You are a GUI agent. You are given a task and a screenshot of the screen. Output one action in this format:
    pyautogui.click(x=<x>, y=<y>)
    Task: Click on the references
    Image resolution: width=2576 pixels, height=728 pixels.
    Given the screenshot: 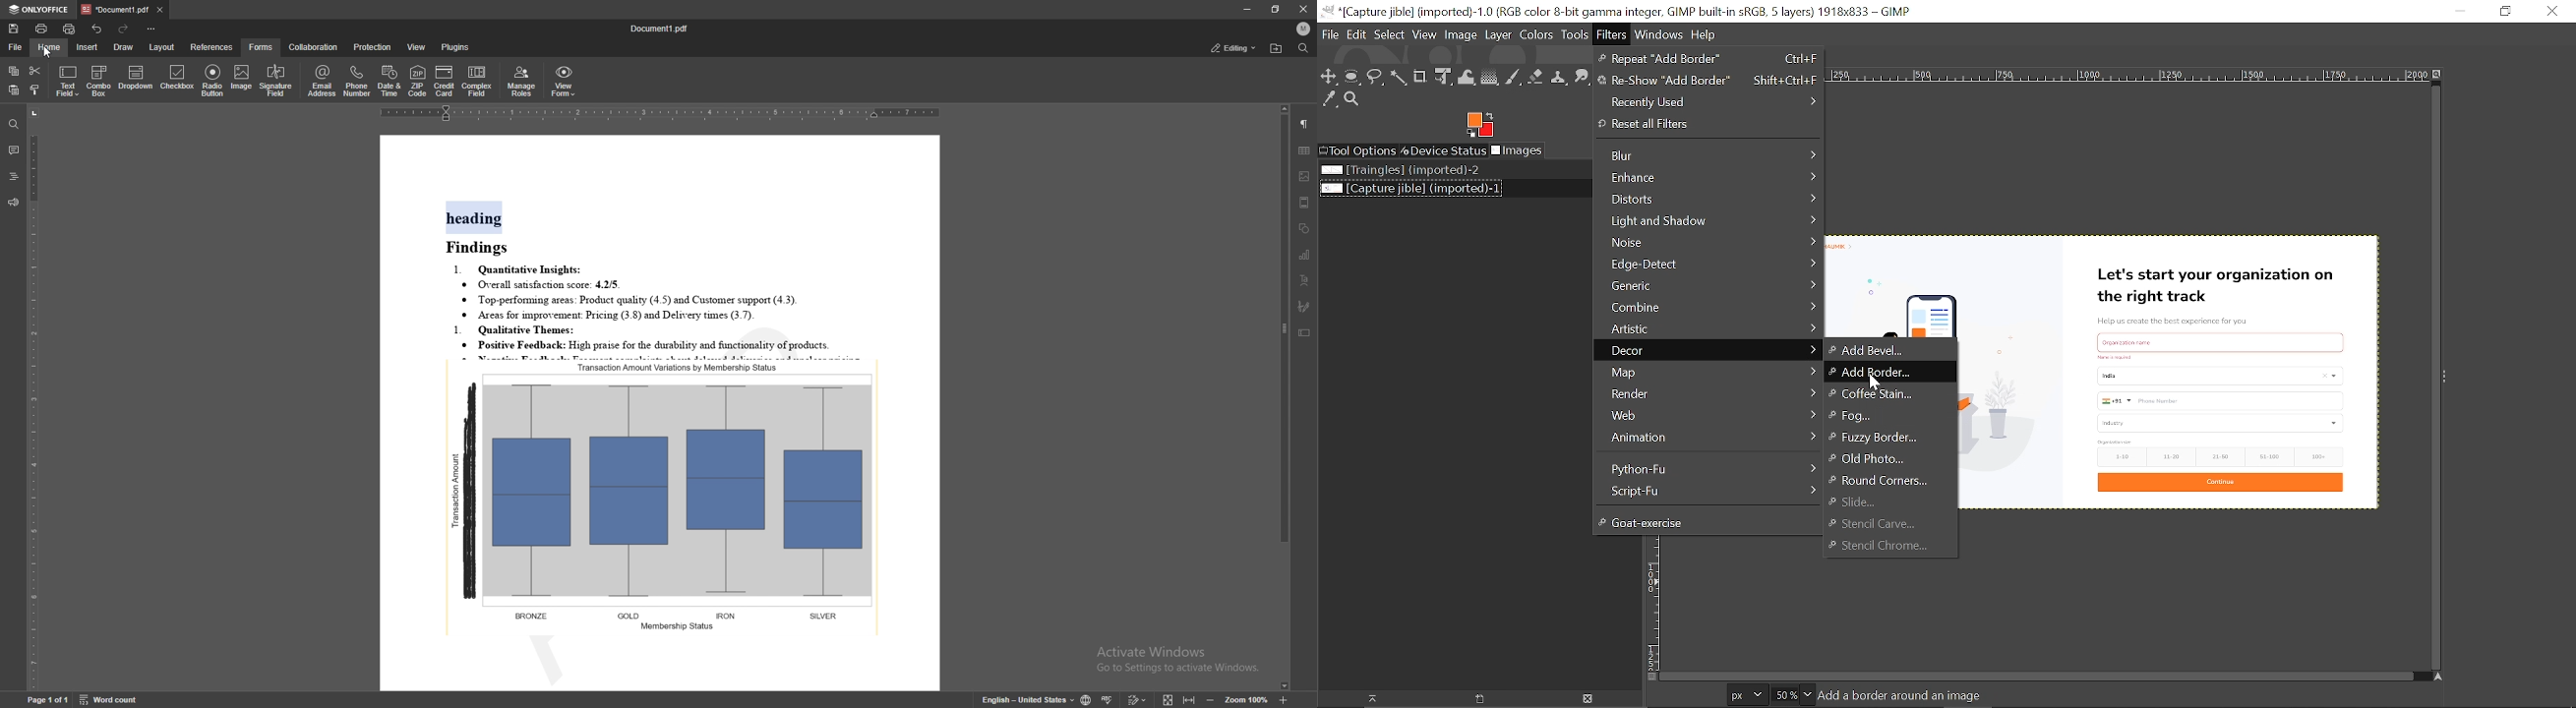 What is the action you would take?
    pyautogui.click(x=211, y=47)
    